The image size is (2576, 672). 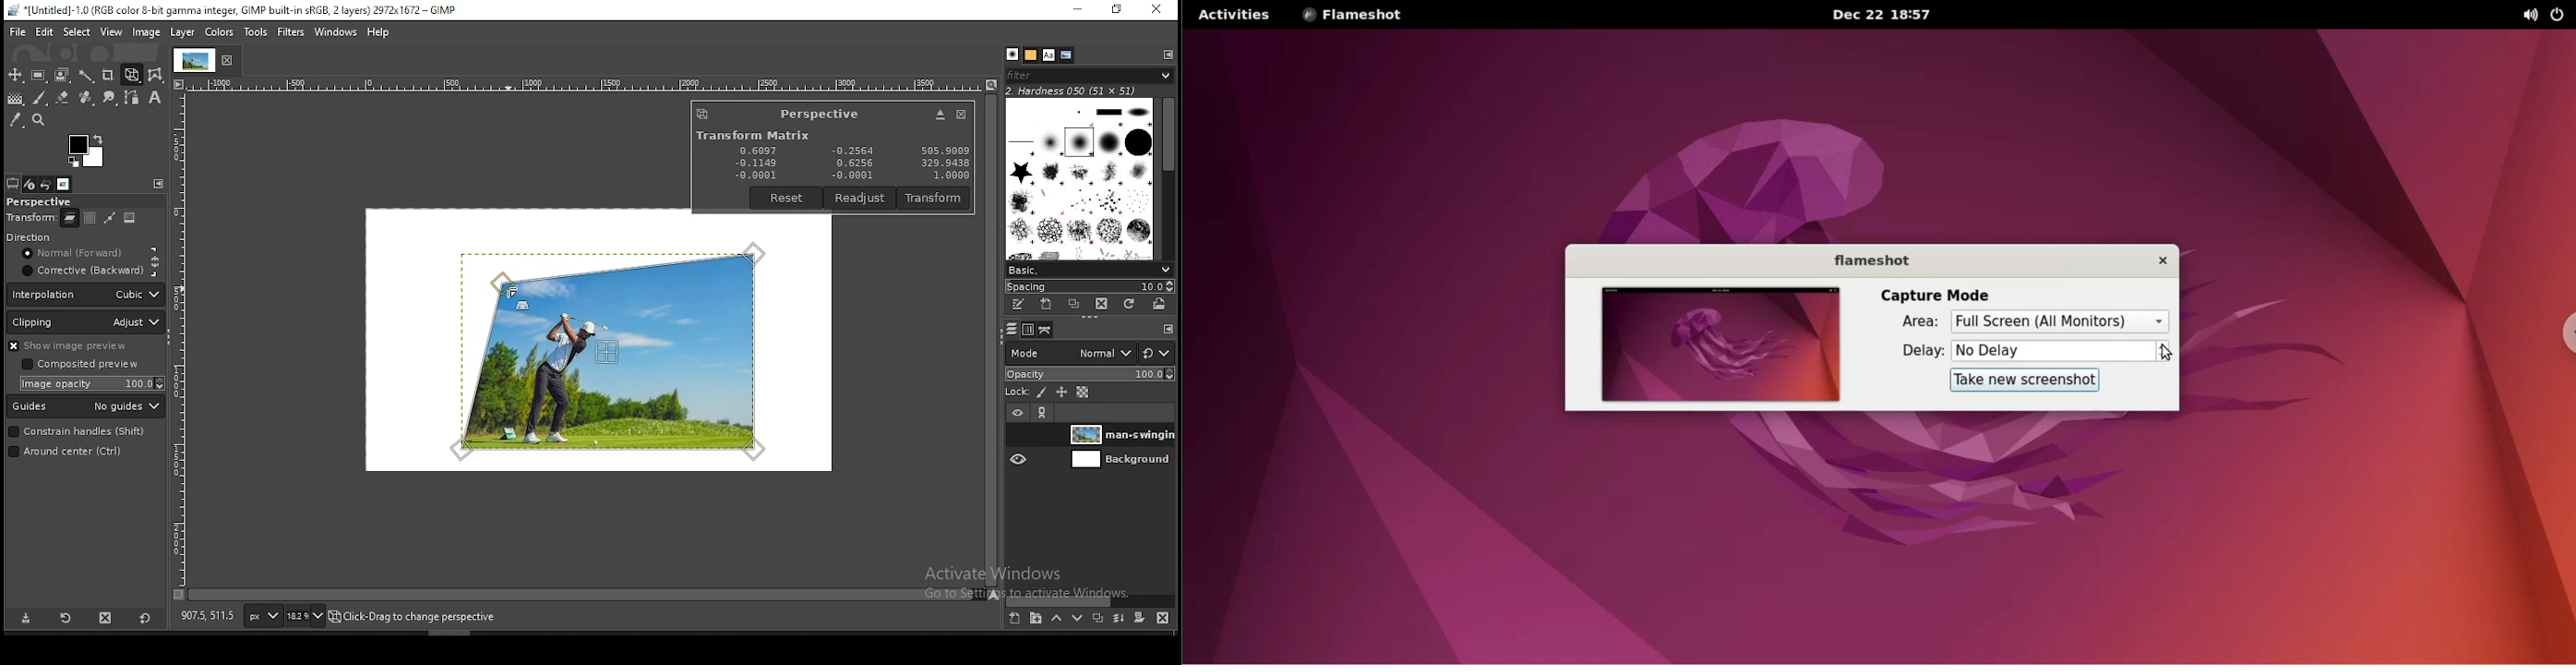 What do you see at coordinates (156, 260) in the screenshot?
I see `constraint proportions` at bounding box center [156, 260].